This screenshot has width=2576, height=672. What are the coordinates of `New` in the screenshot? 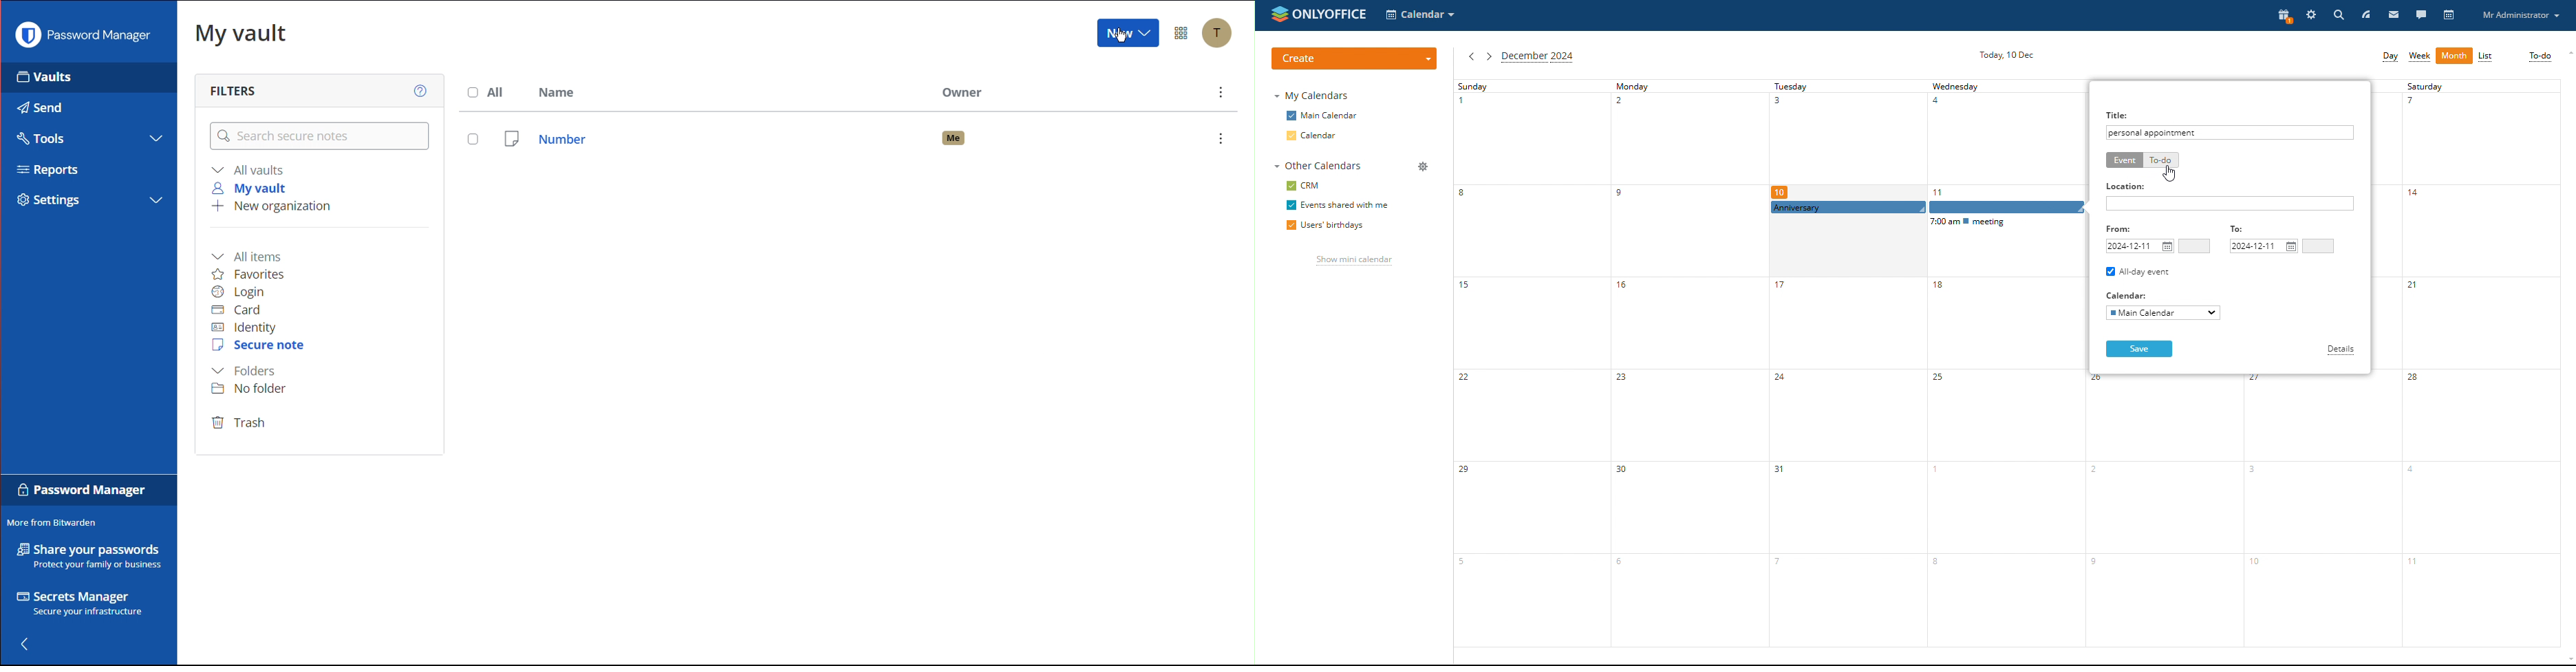 It's located at (1127, 34).